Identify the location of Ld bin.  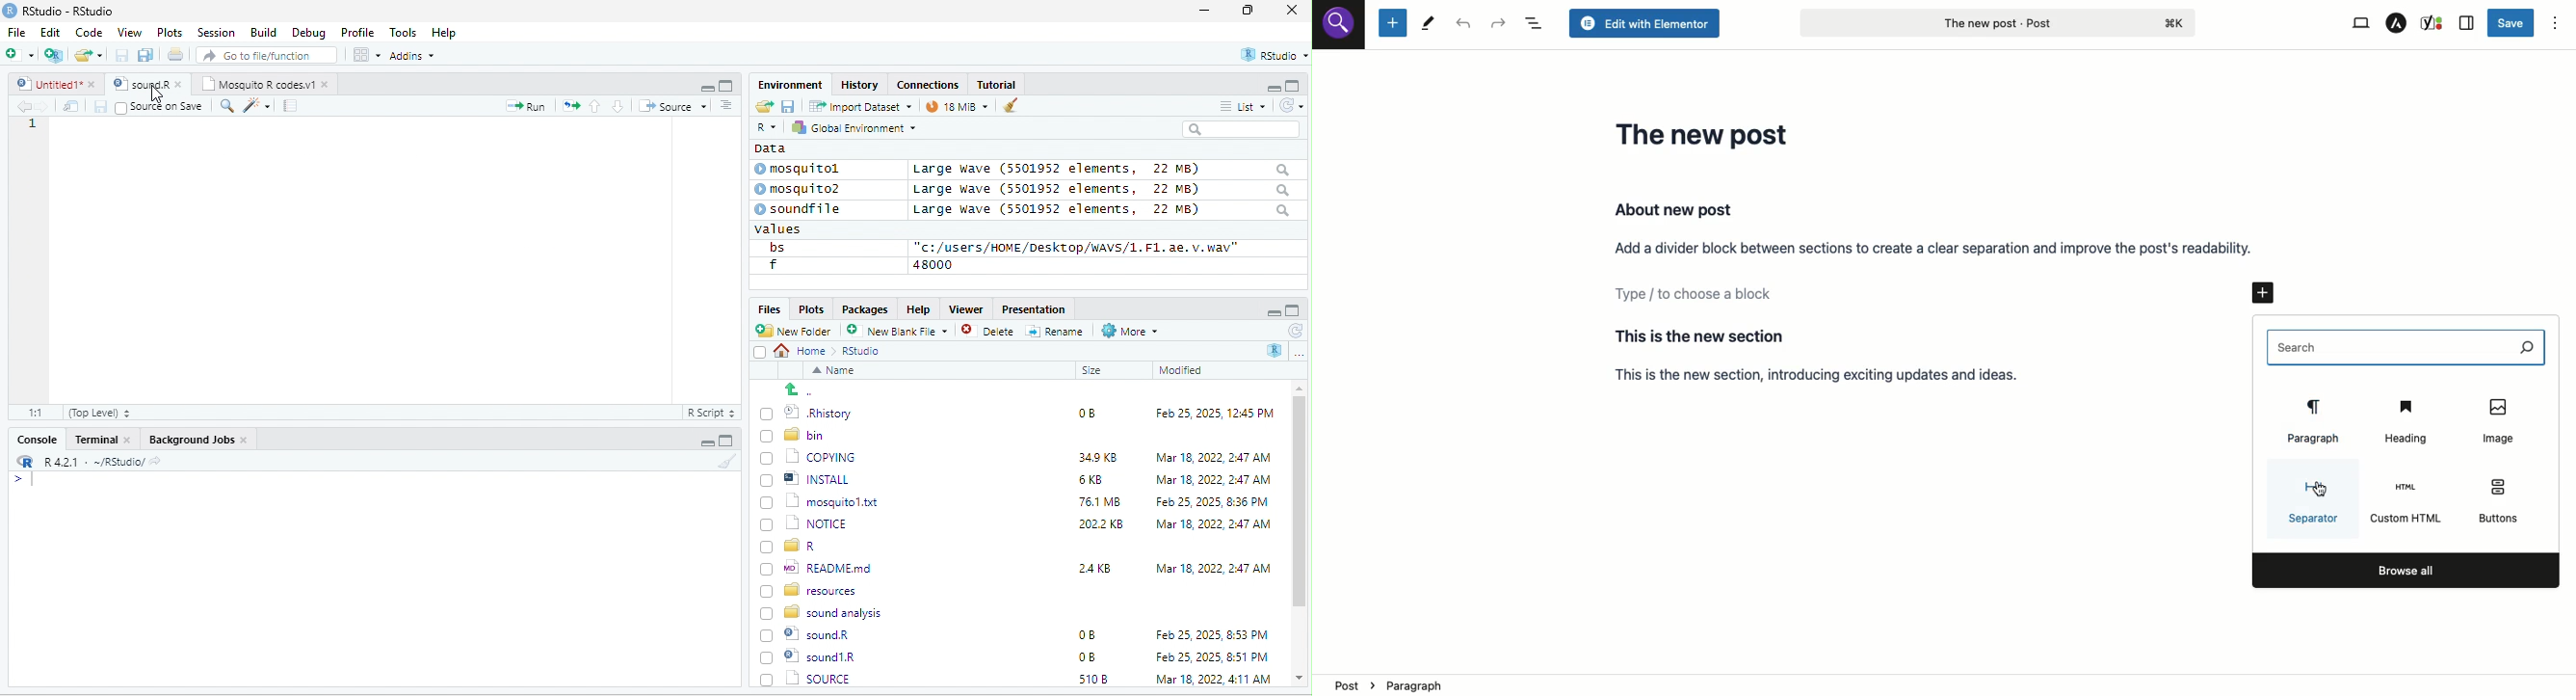
(795, 434).